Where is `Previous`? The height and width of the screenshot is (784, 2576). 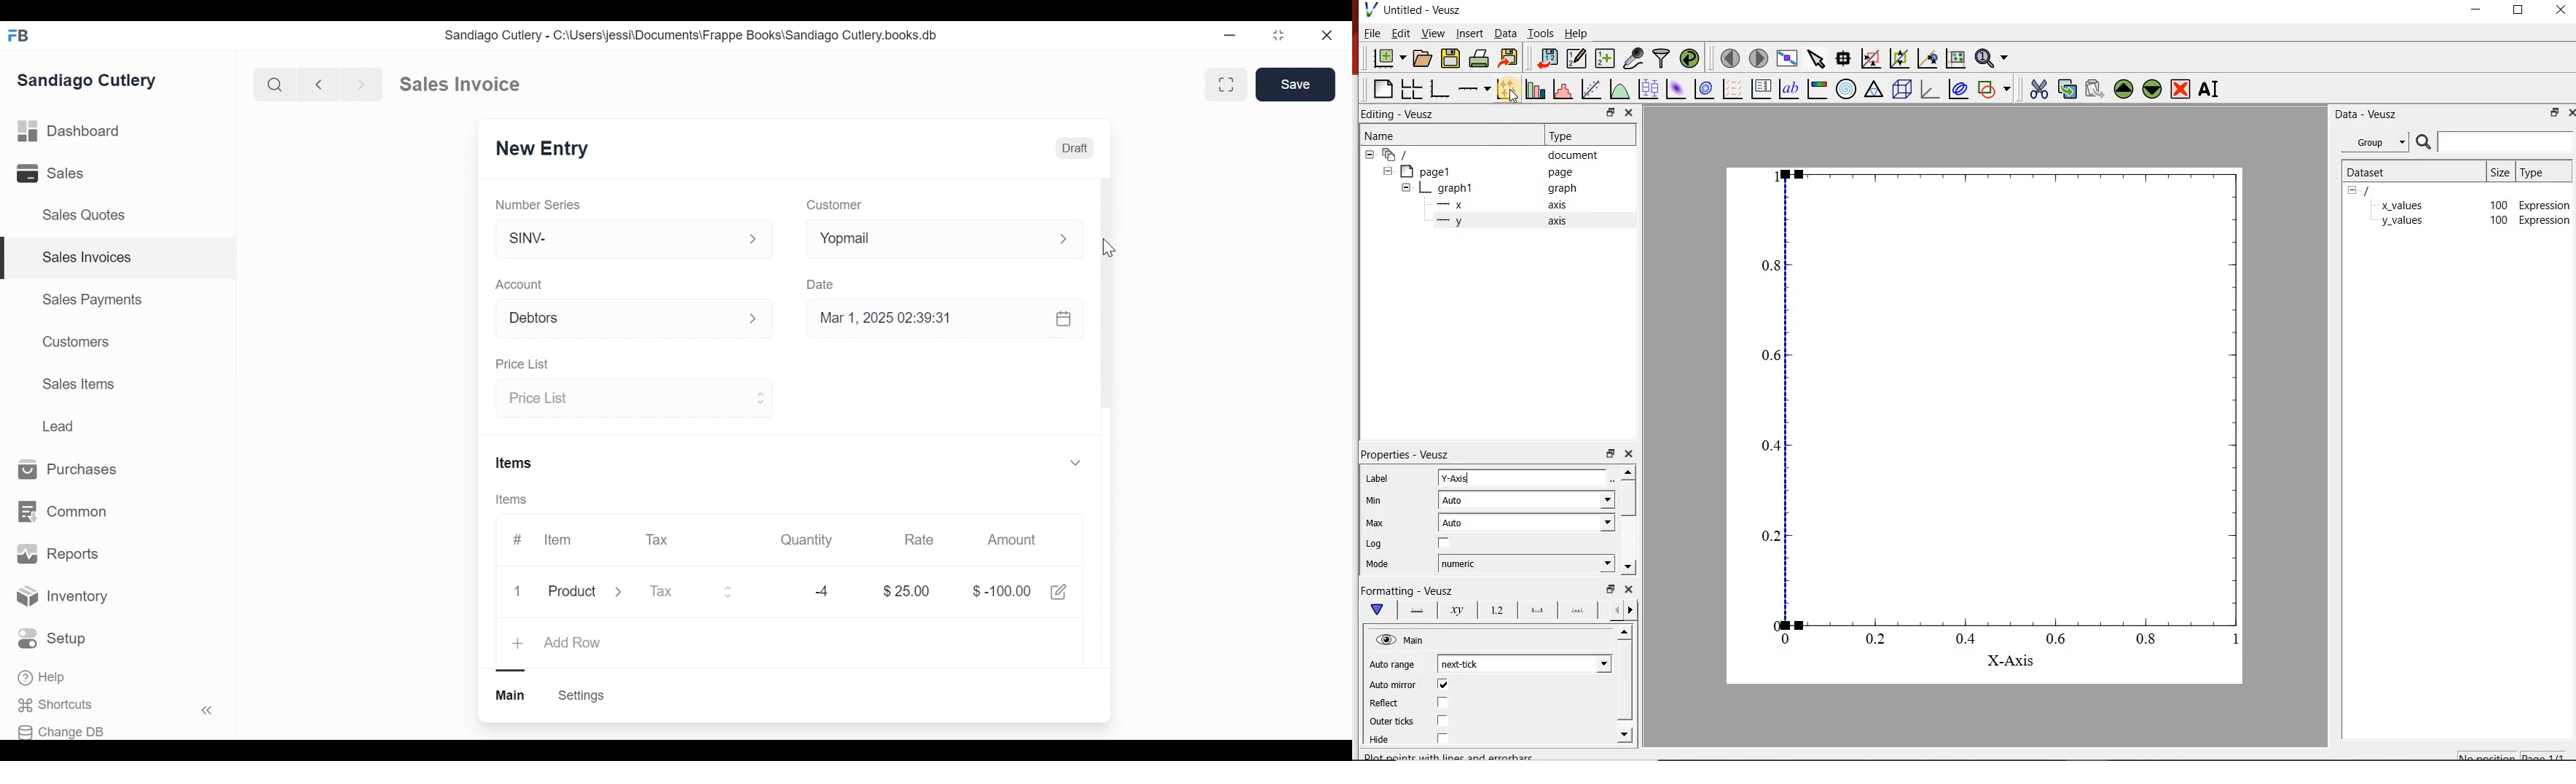
Previous is located at coordinates (320, 84).